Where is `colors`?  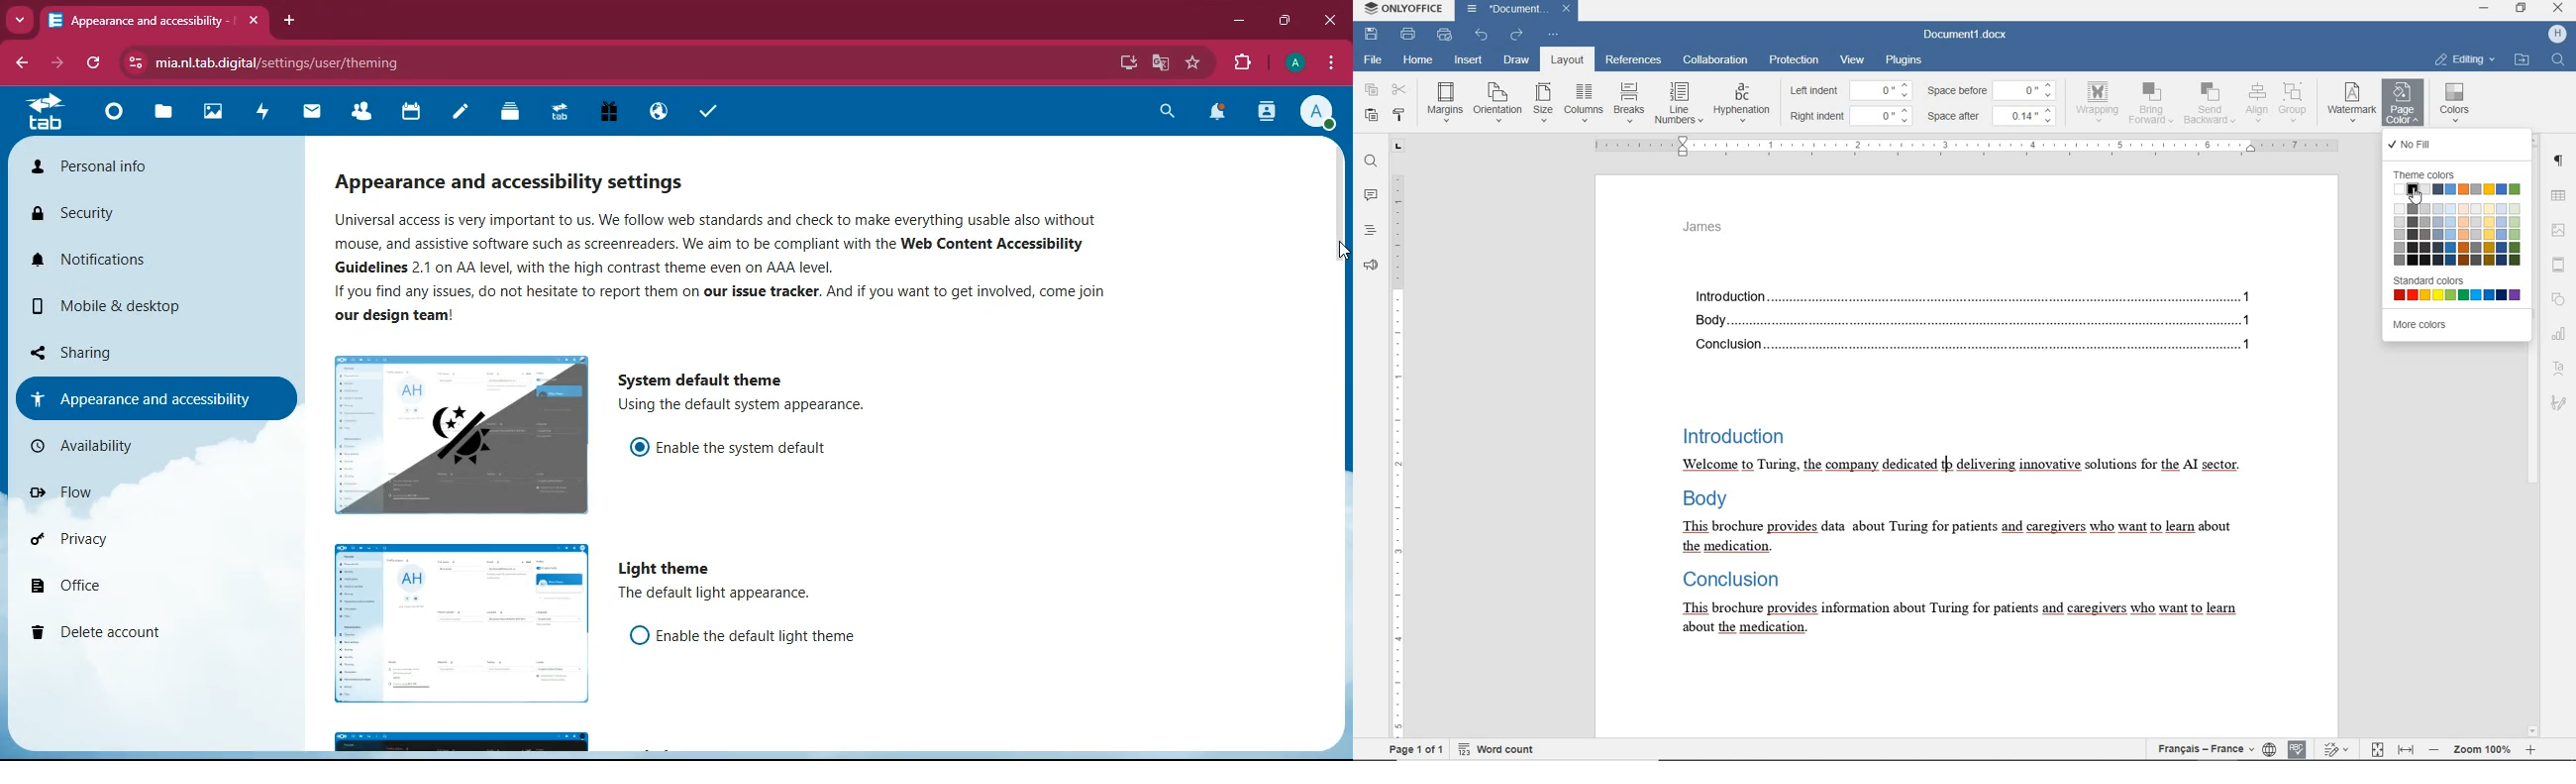
colors is located at coordinates (2456, 107).